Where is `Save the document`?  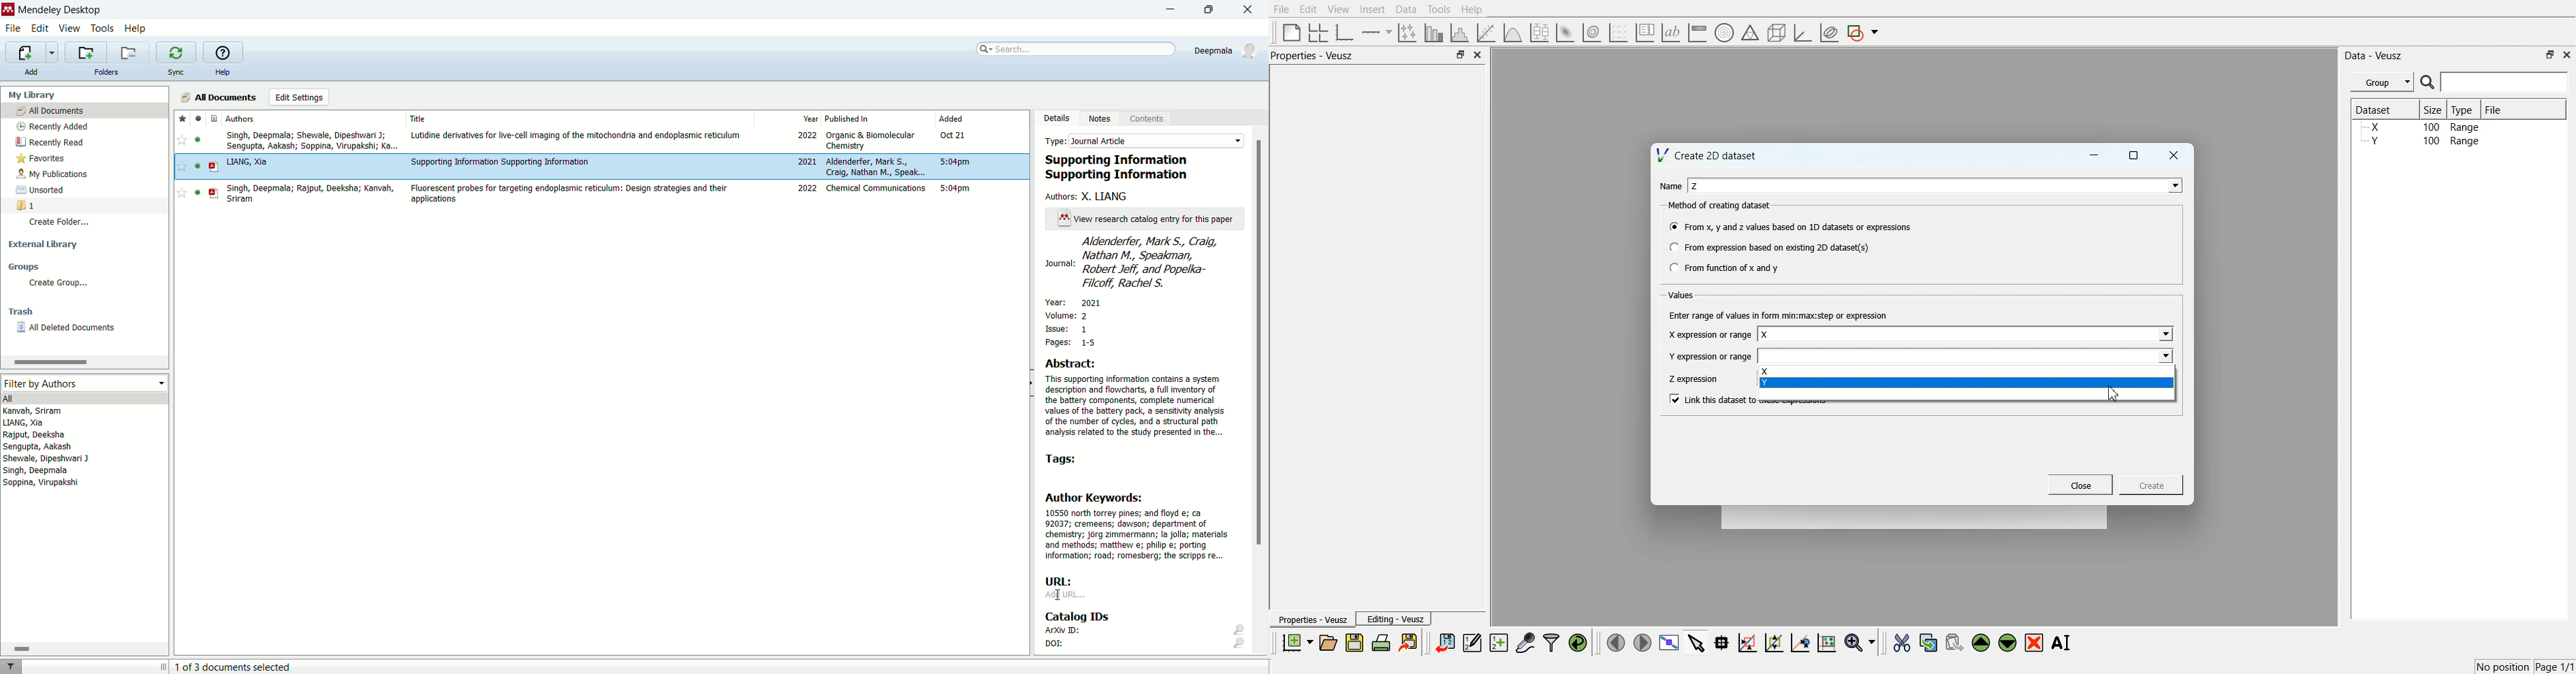
Save the document is located at coordinates (1354, 642).